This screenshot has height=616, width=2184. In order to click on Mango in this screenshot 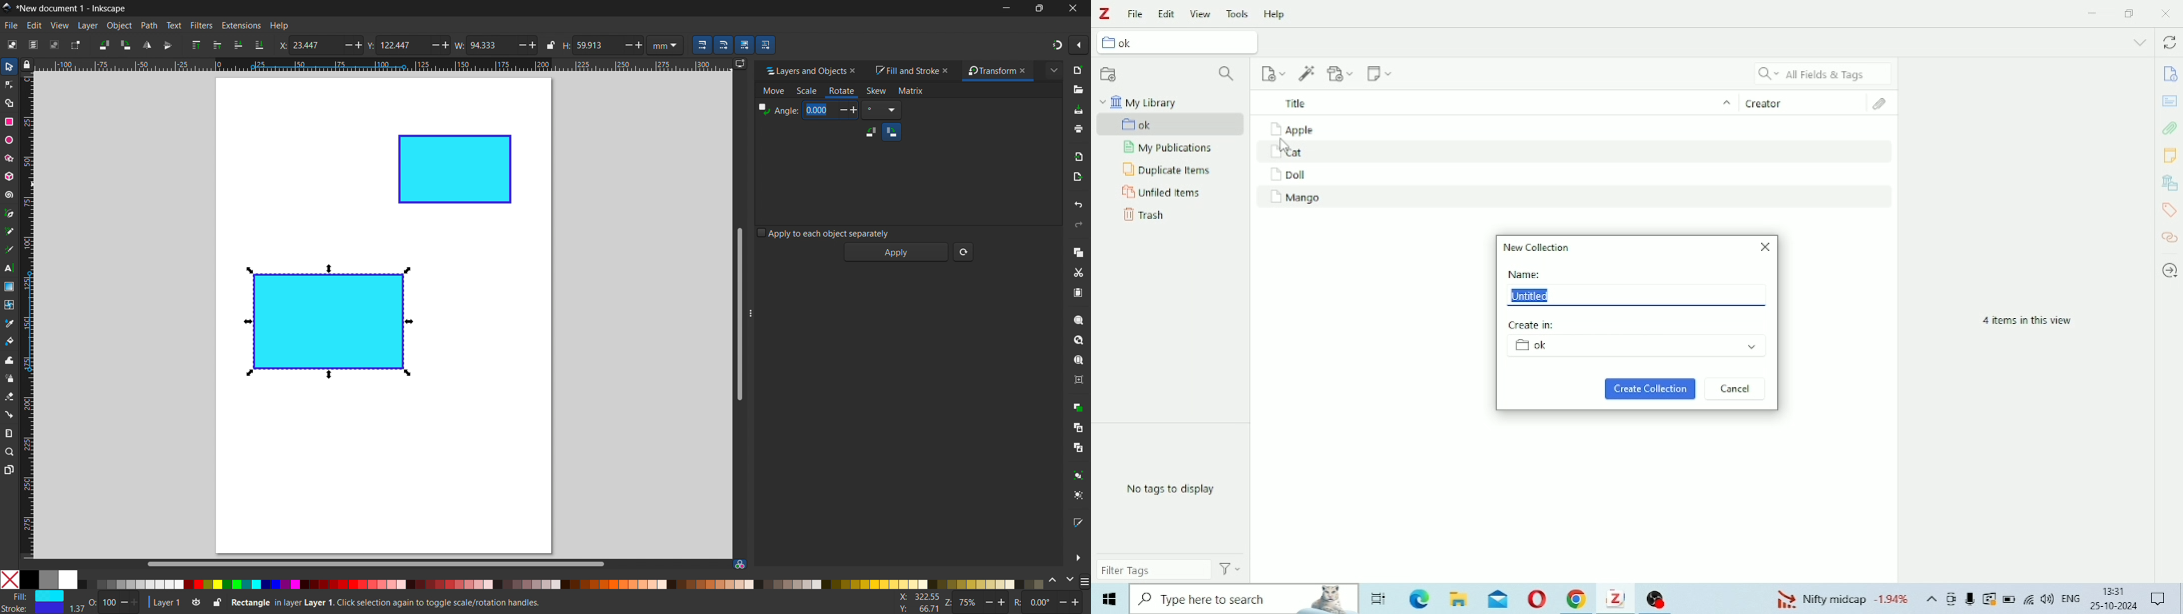, I will do `click(1295, 198)`.